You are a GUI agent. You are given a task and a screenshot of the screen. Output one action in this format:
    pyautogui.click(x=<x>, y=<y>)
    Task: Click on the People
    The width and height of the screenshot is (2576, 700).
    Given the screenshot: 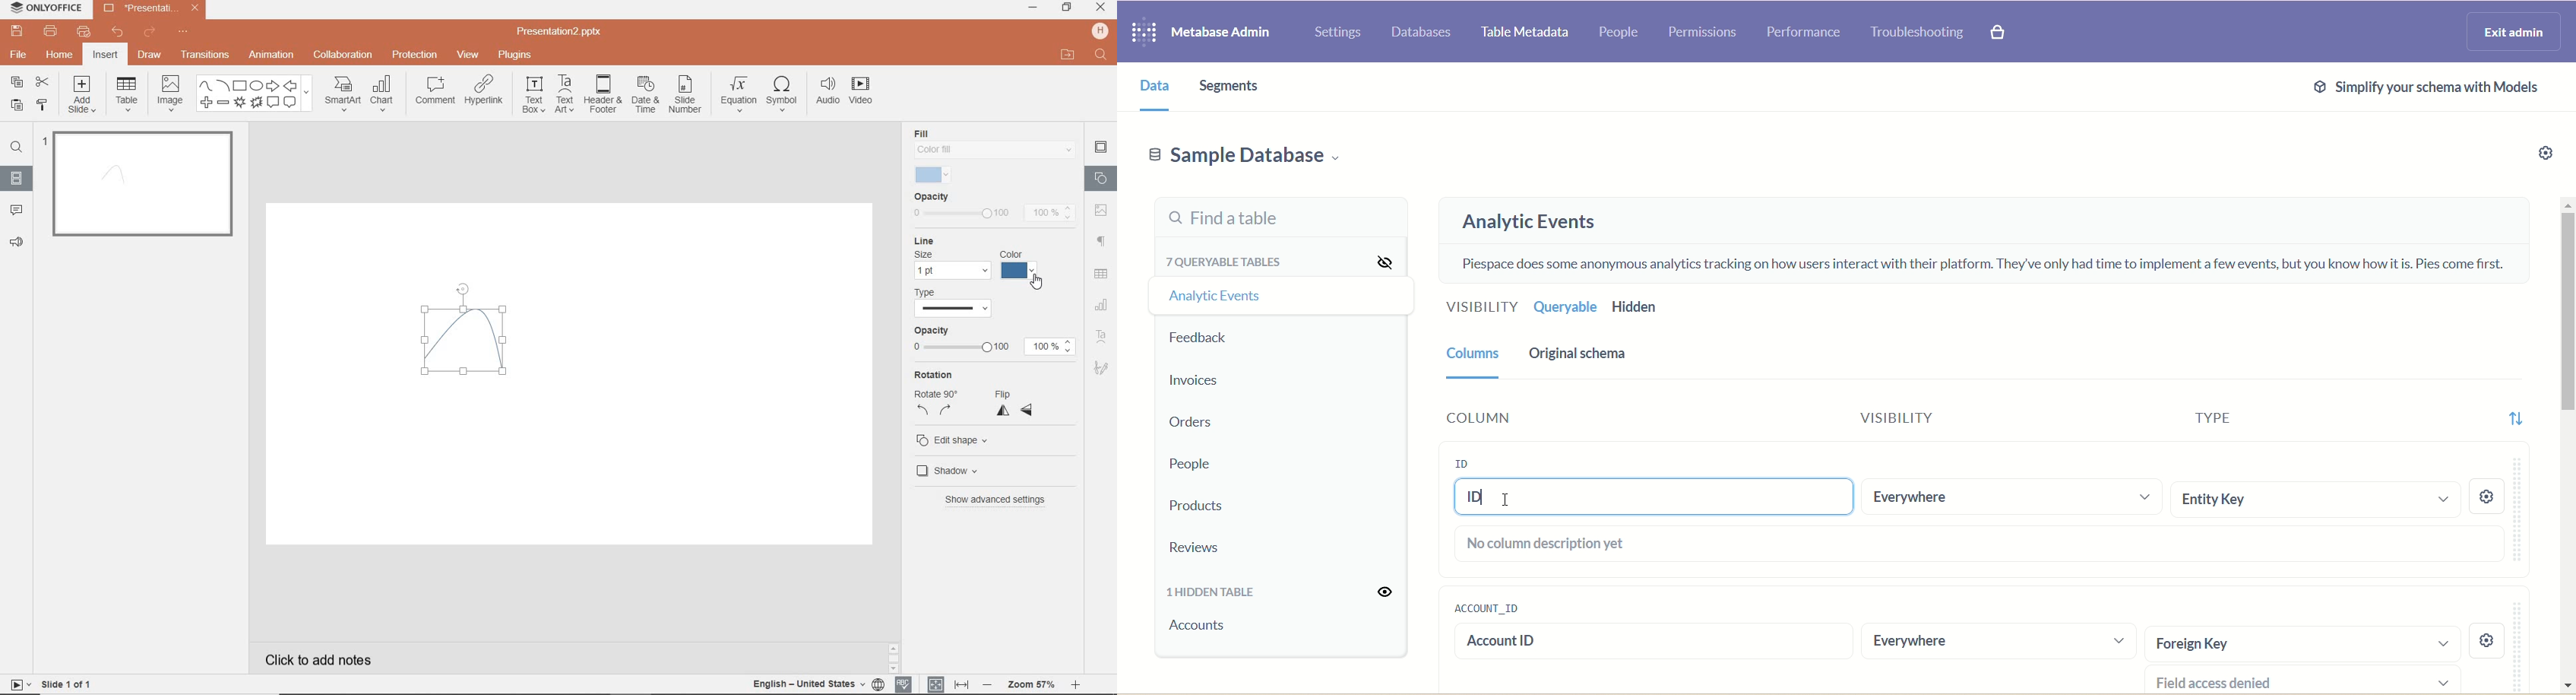 What is the action you would take?
    pyautogui.click(x=1186, y=464)
    